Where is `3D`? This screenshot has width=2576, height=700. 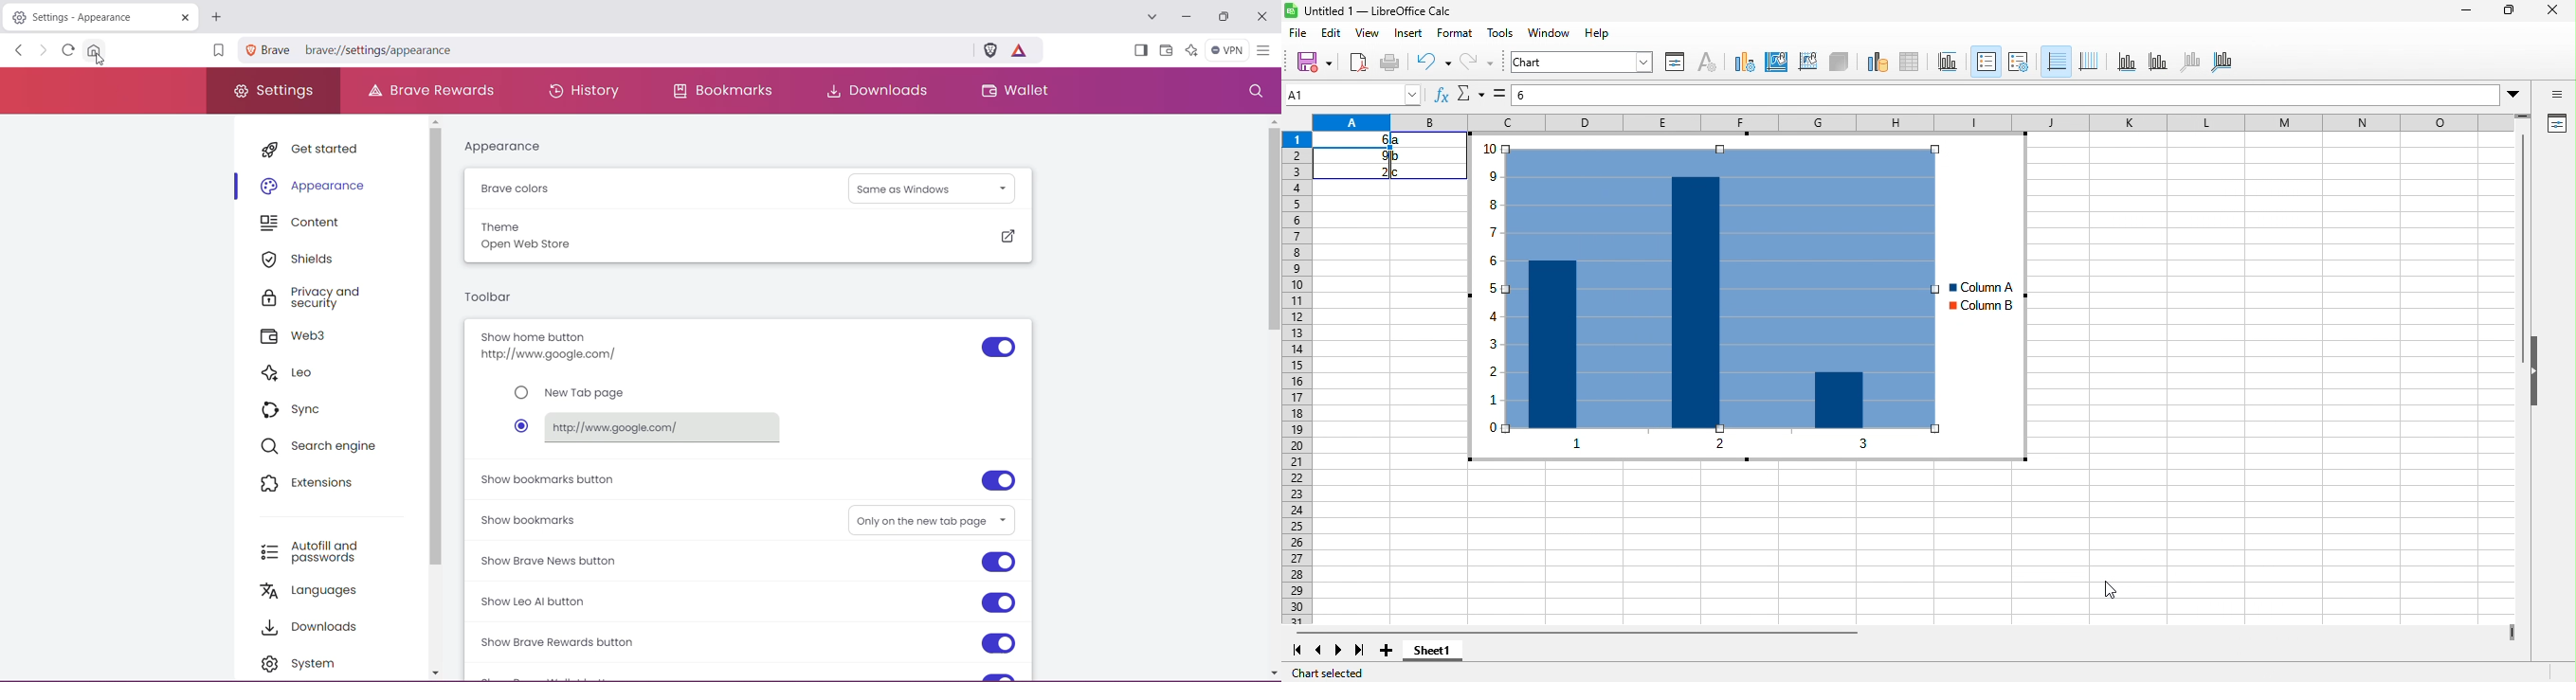
3D is located at coordinates (1839, 63).